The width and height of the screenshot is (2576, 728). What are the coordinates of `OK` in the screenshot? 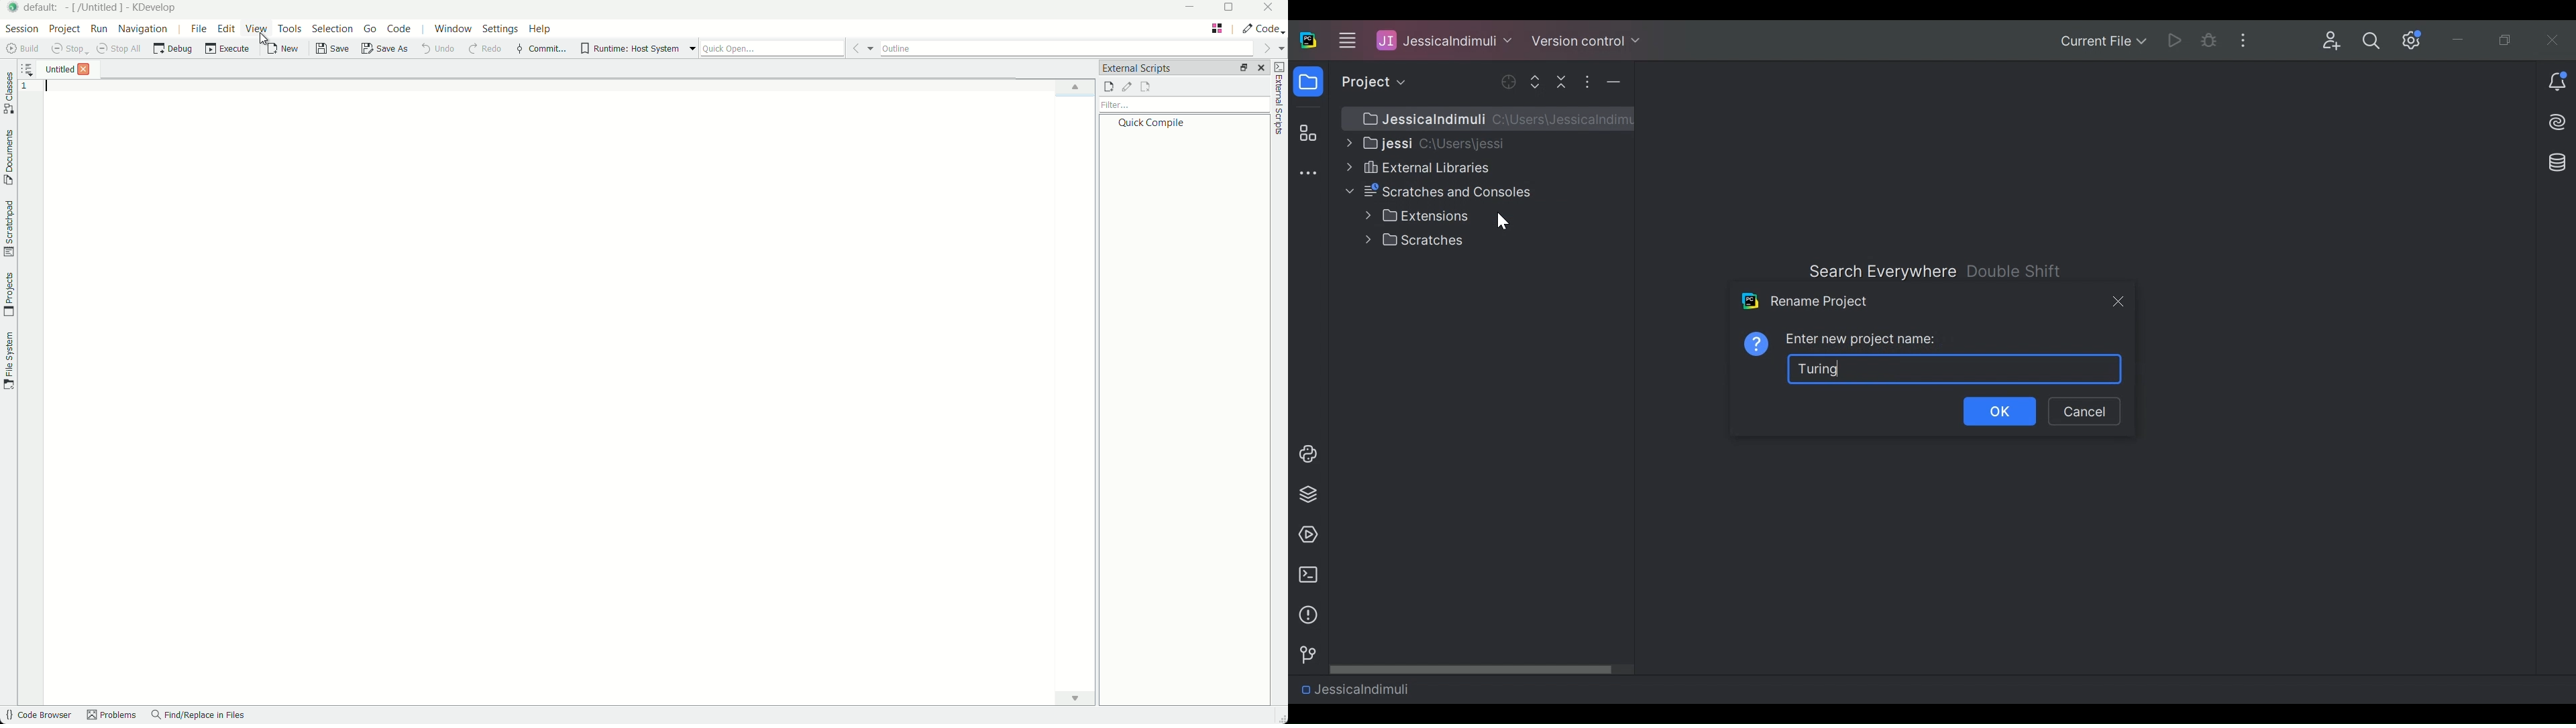 It's located at (2001, 412).